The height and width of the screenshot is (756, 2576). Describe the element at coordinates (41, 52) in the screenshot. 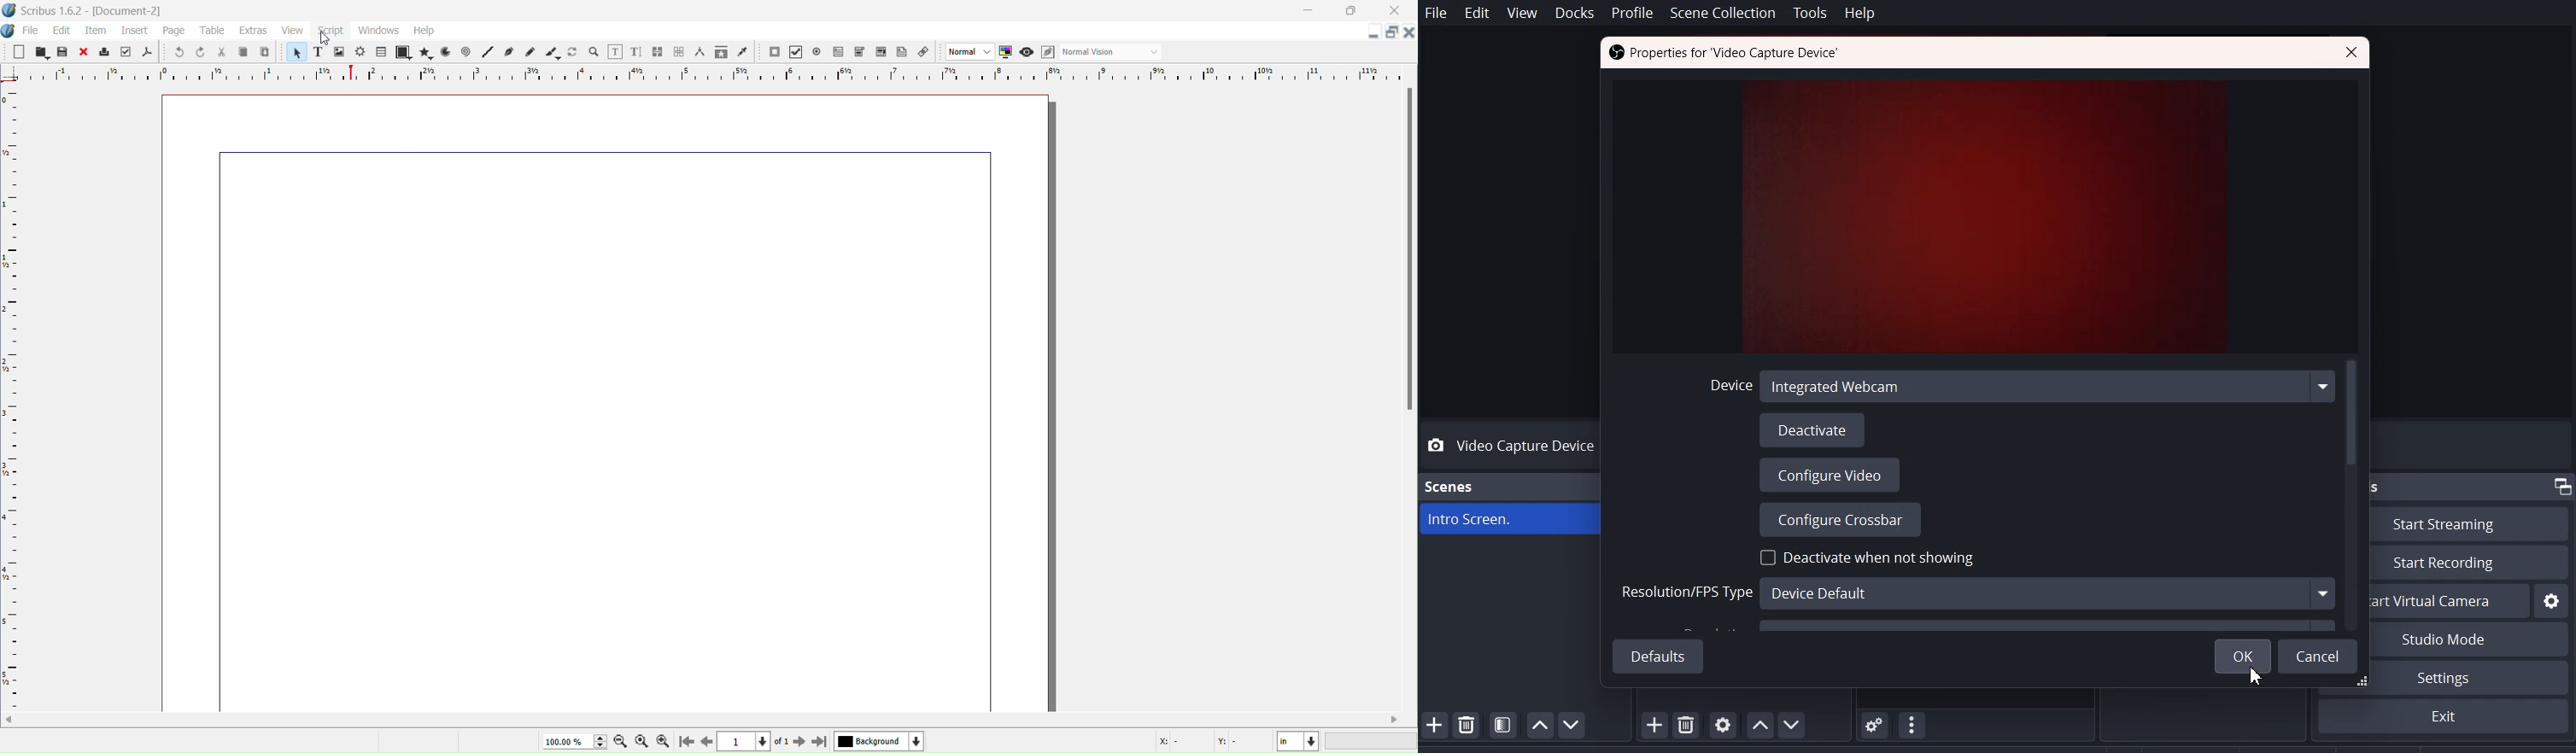

I see `Open` at that location.